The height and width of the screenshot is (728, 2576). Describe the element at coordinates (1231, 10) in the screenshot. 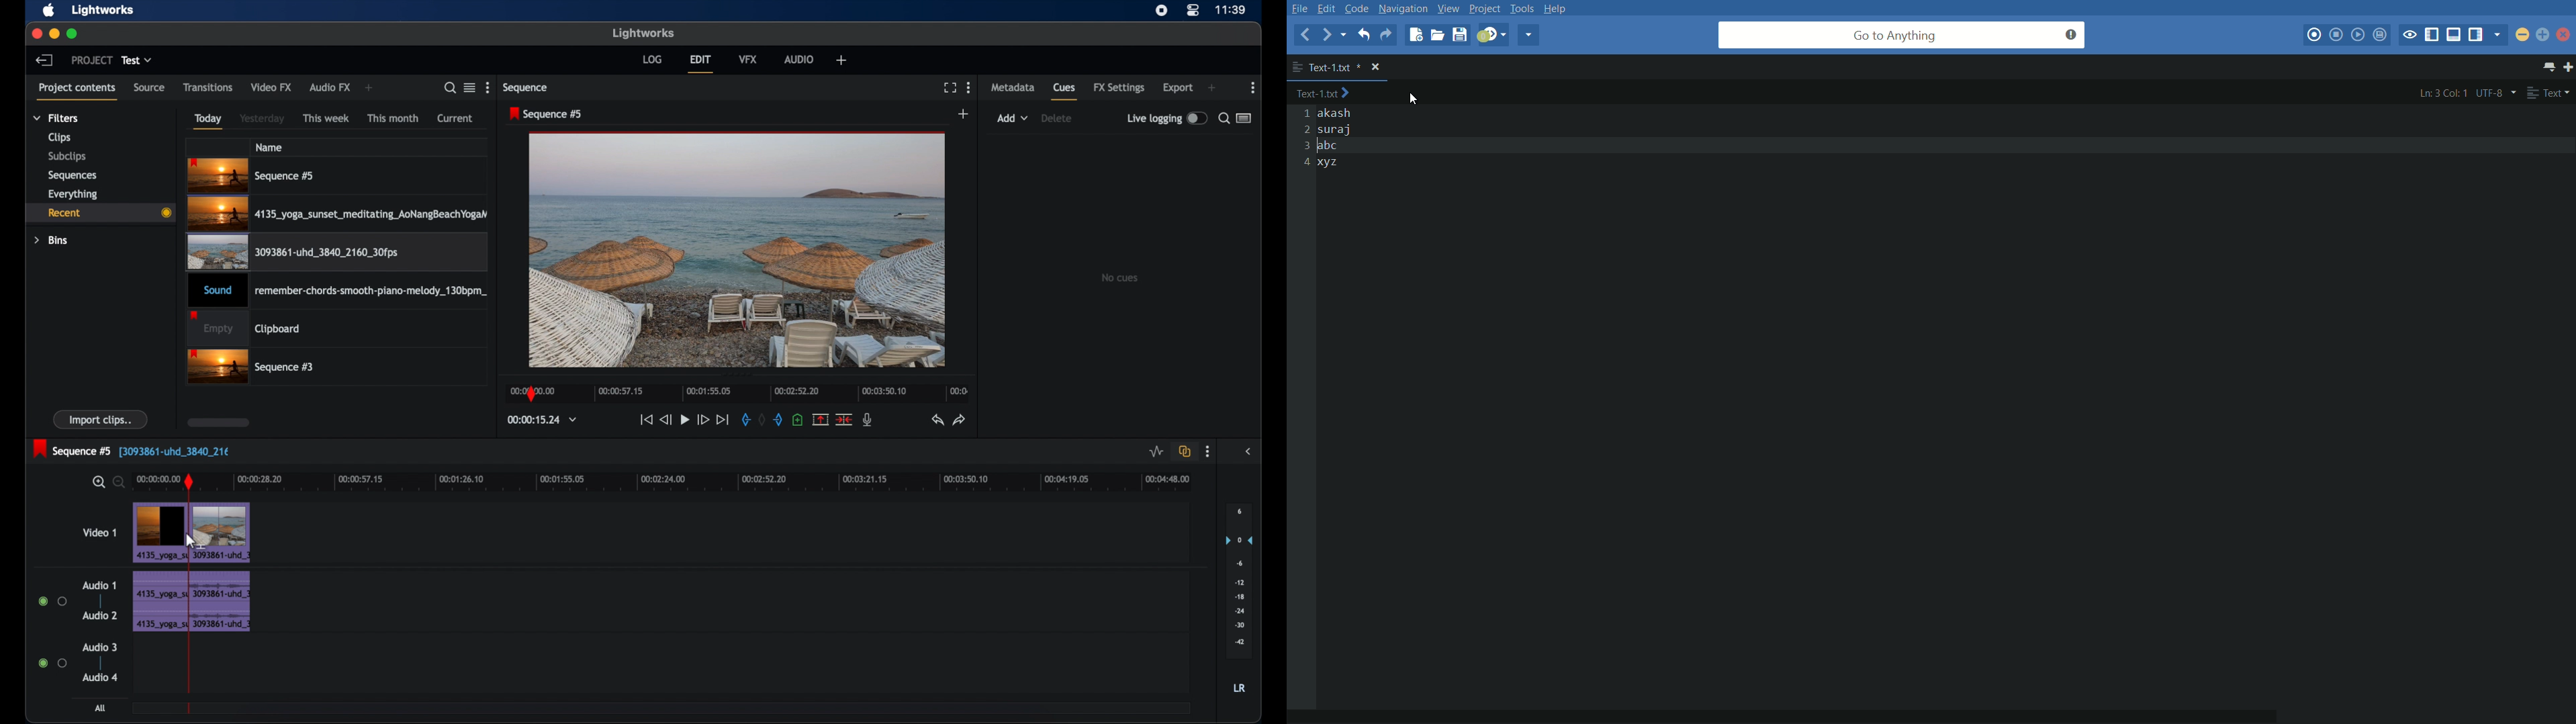

I see `time` at that location.